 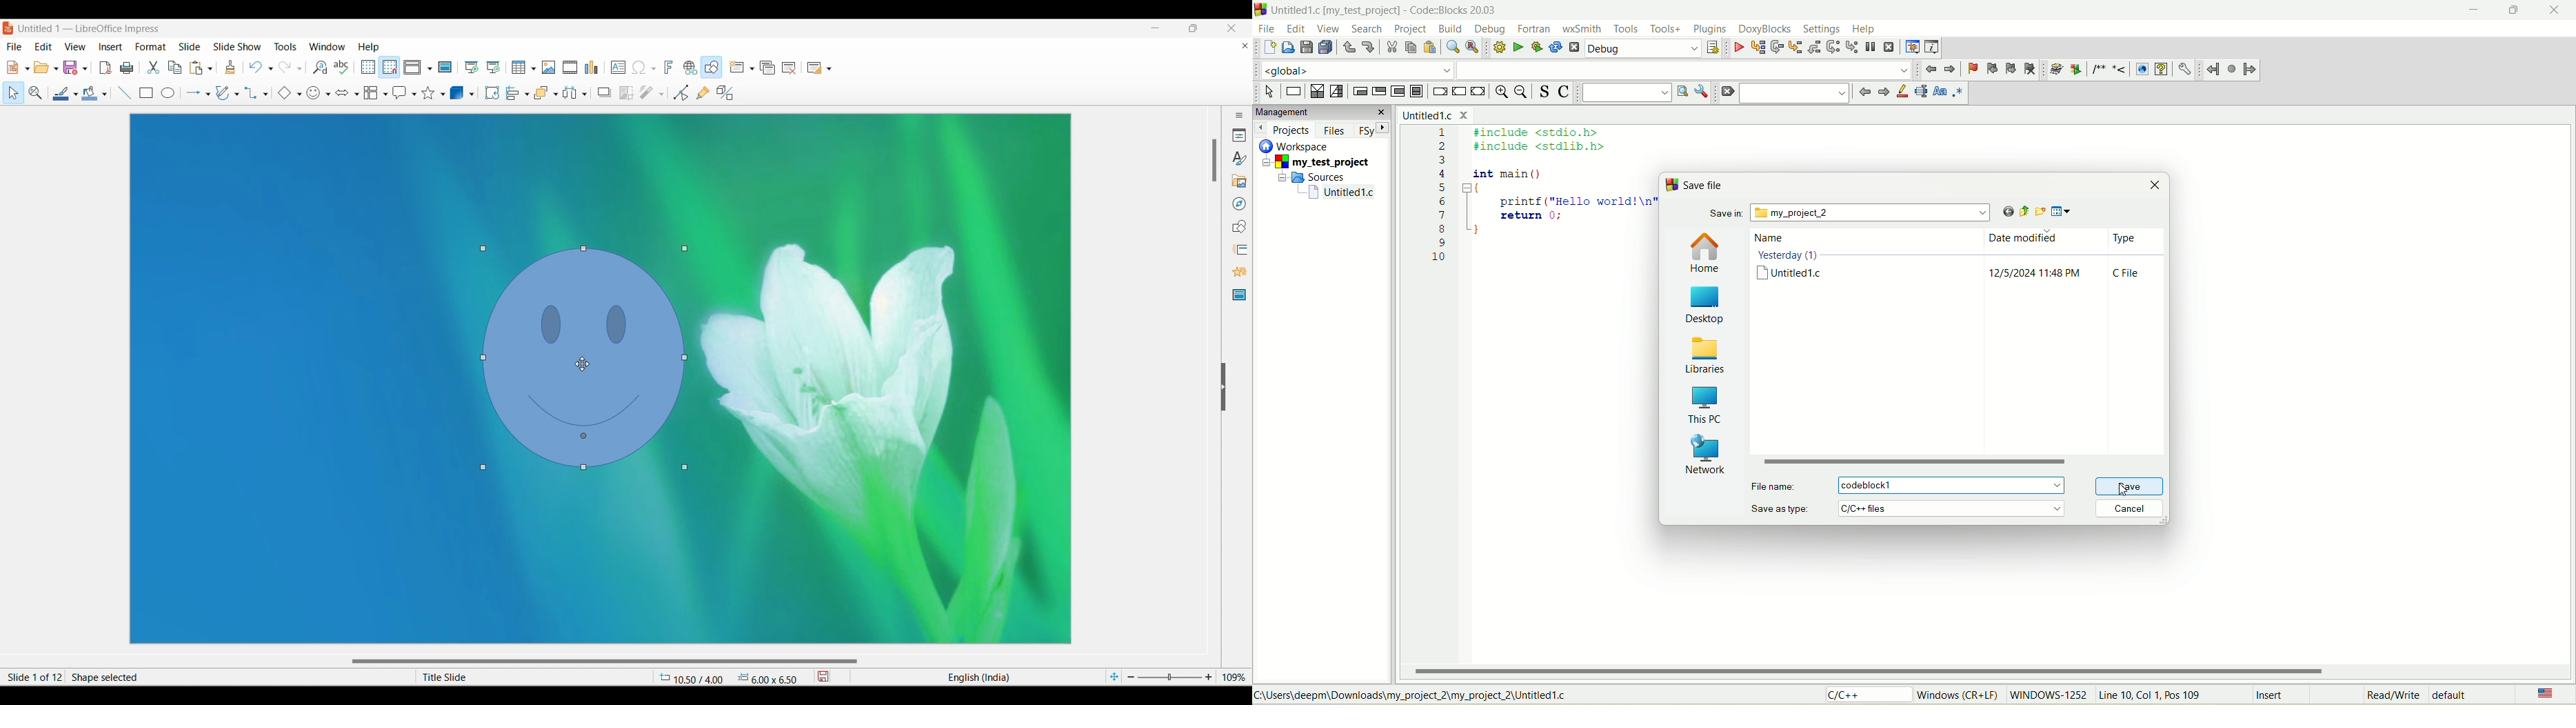 What do you see at coordinates (237, 46) in the screenshot?
I see `Slide show` at bounding box center [237, 46].